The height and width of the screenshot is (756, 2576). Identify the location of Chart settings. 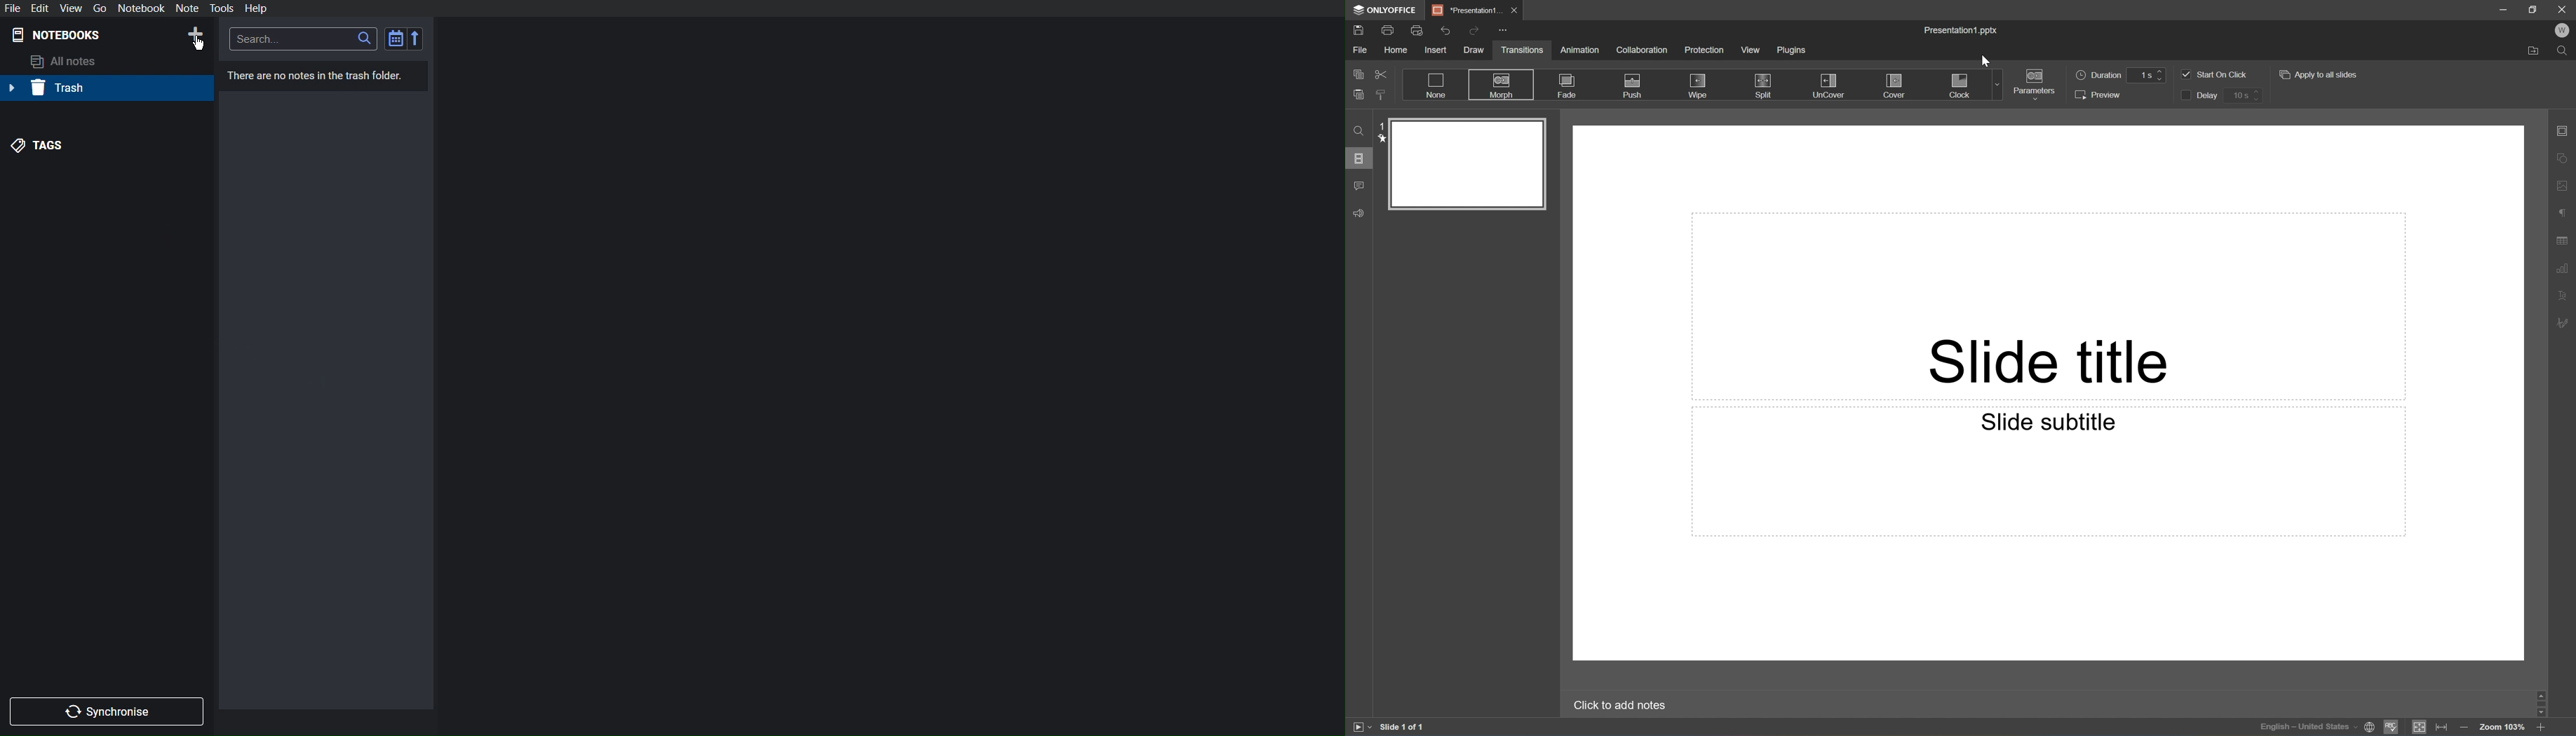
(2564, 269).